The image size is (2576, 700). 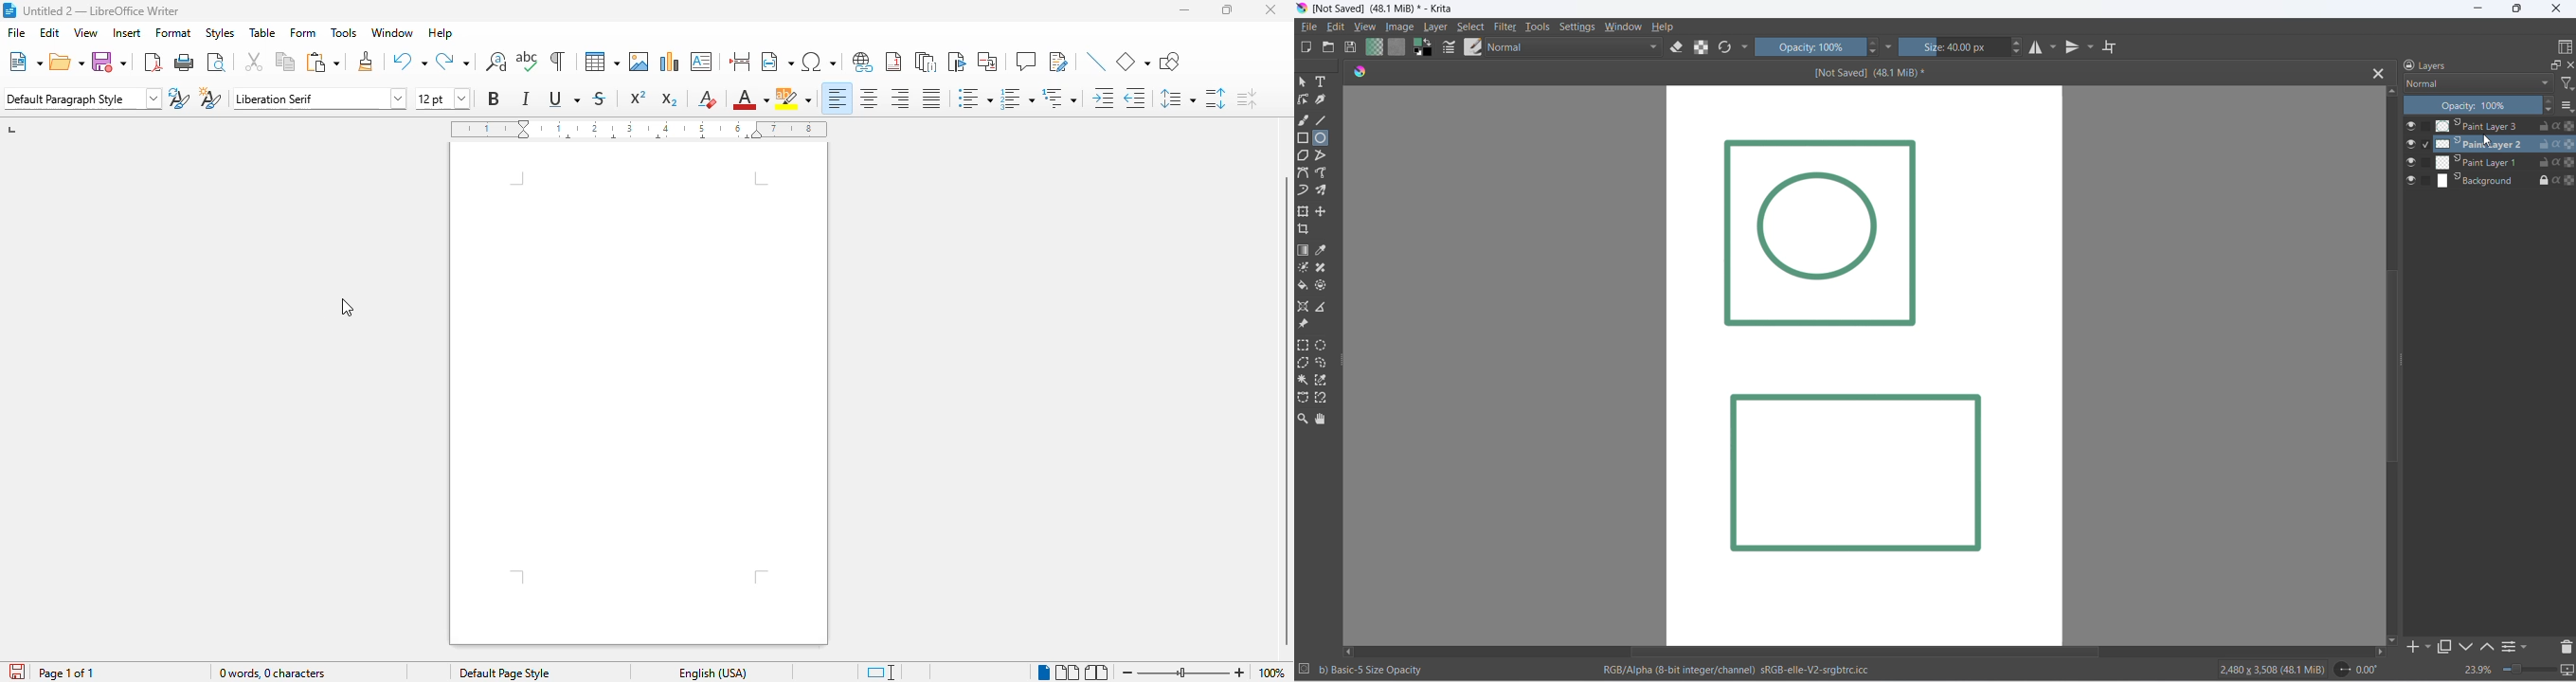 What do you see at coordinates (1350, 653) in the screenshot?
I see `move left` at bounding box center [1350, 653].